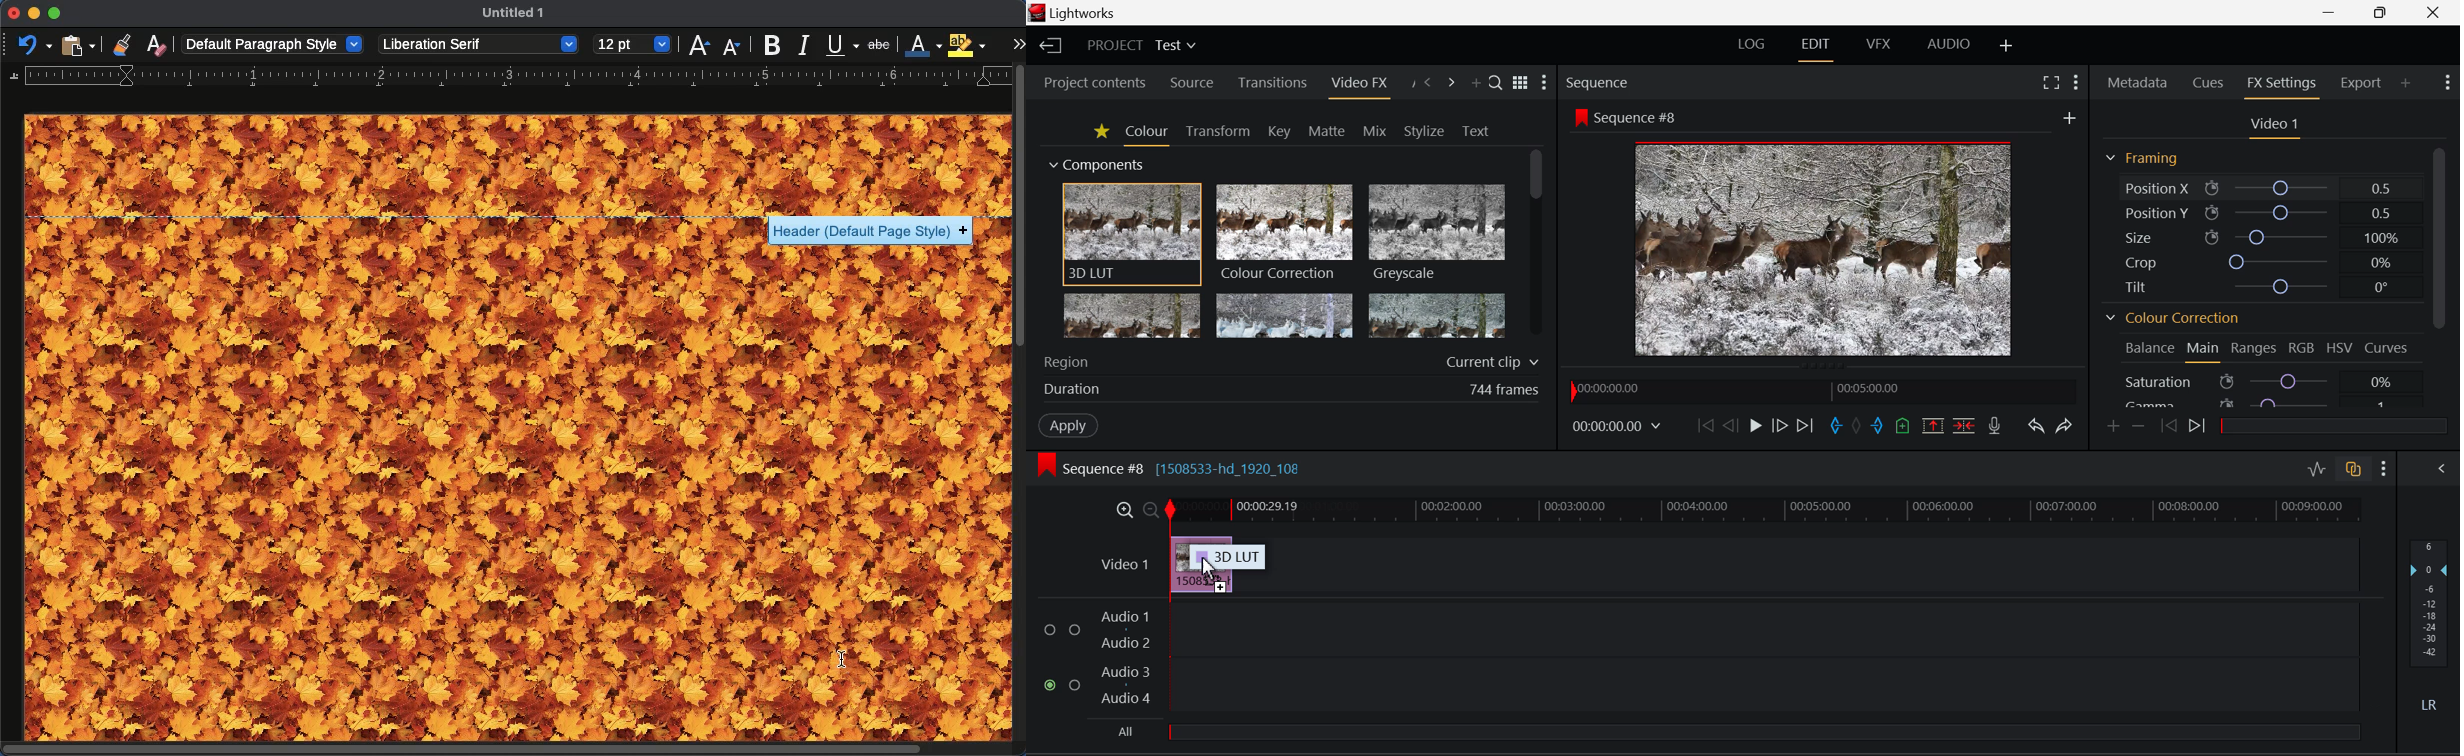 The height and width of the screenshot is (756, 2464). Describe the element at coordinates (924, 45) in the screenshot. I see `text color` at that location.